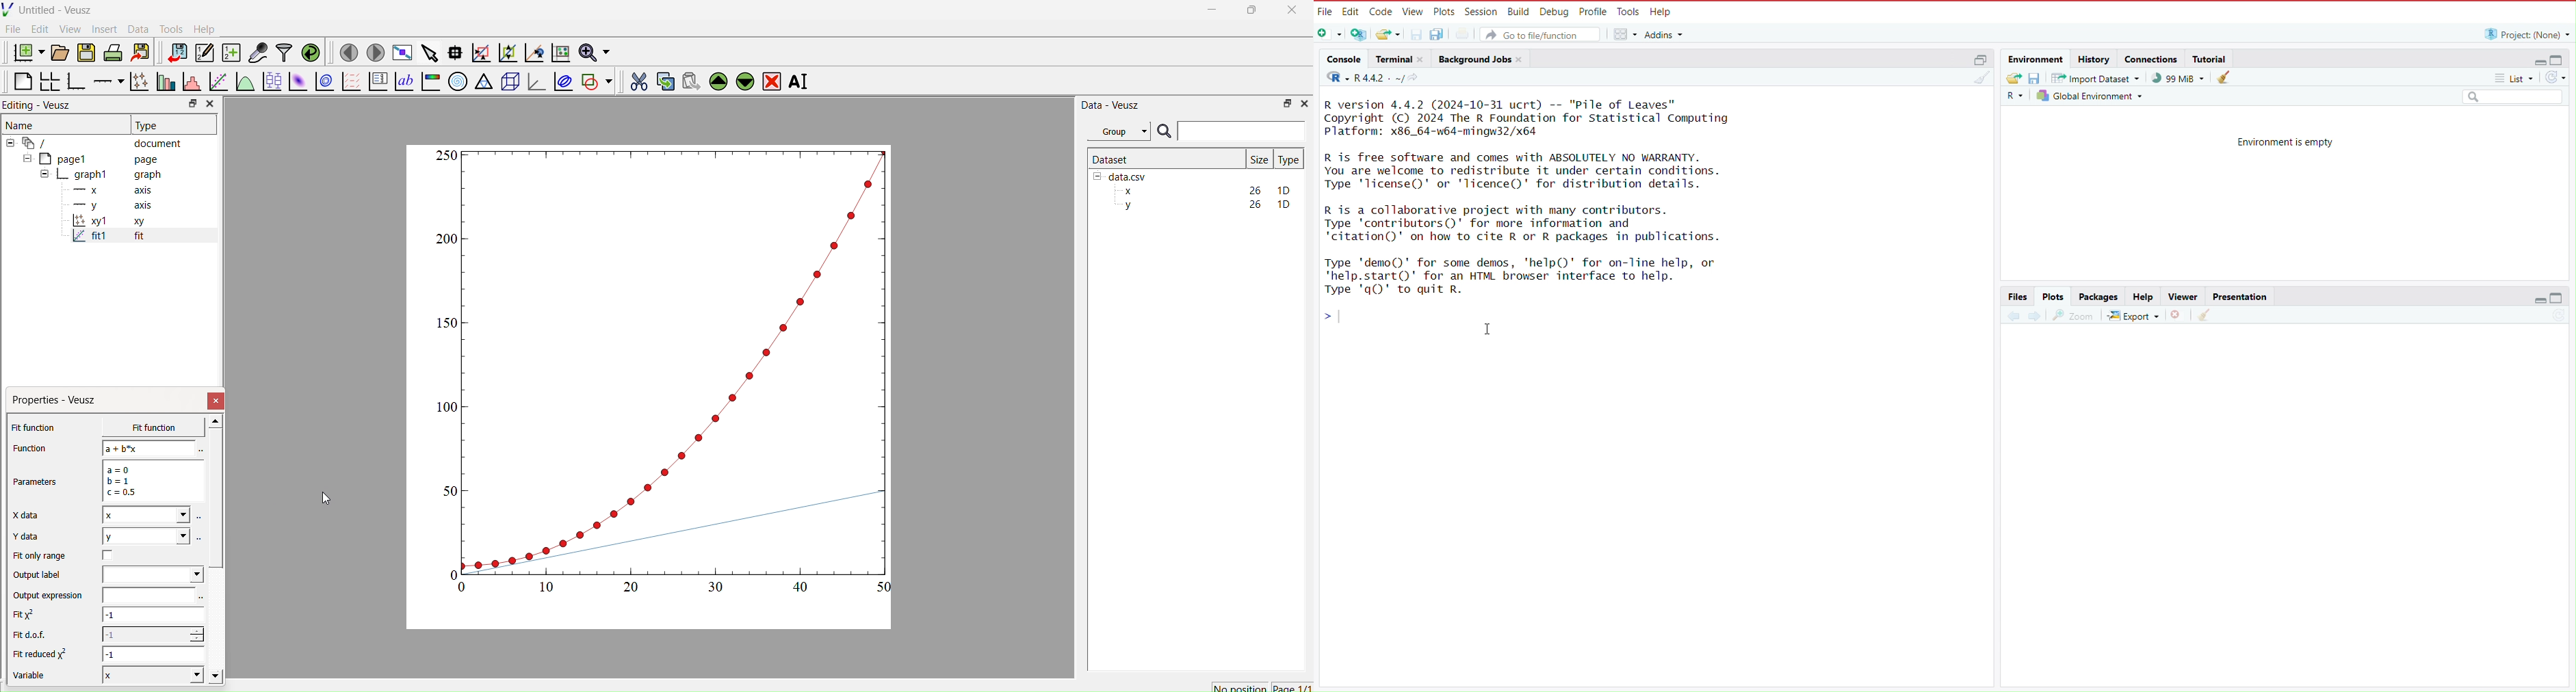 The width and height of the screenshot is (2576, 700). I want to click on 3d Graph, so click(534, 81).